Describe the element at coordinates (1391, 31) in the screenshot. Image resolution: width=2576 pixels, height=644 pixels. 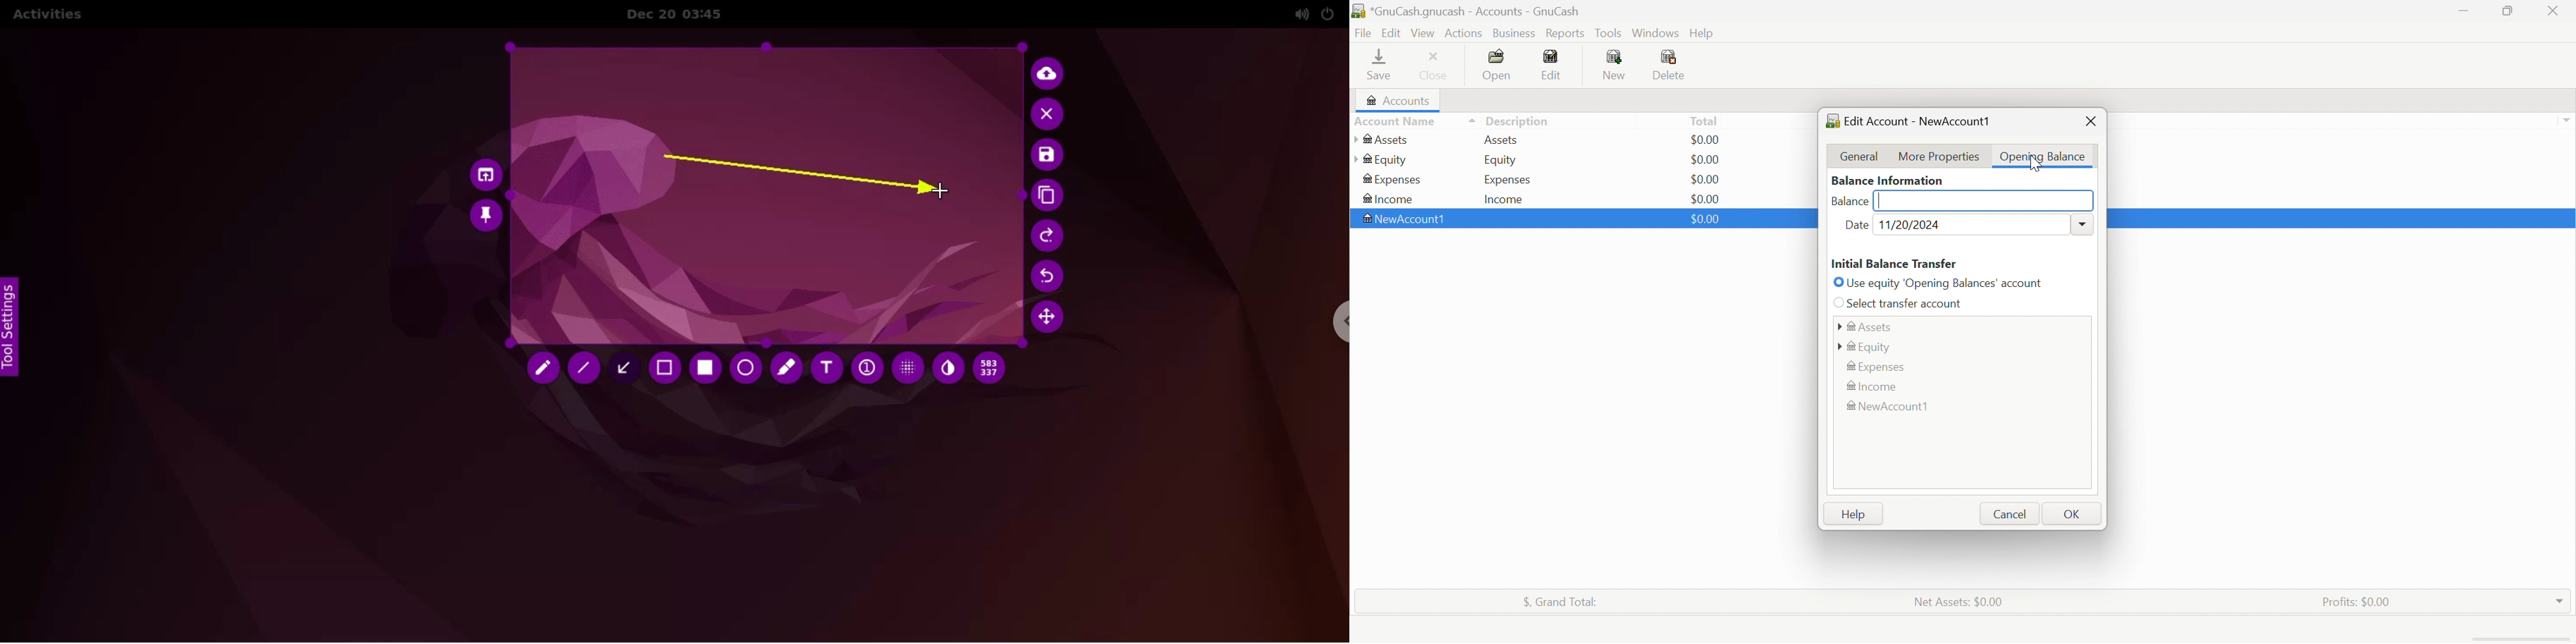
I see `Edit` at that location.